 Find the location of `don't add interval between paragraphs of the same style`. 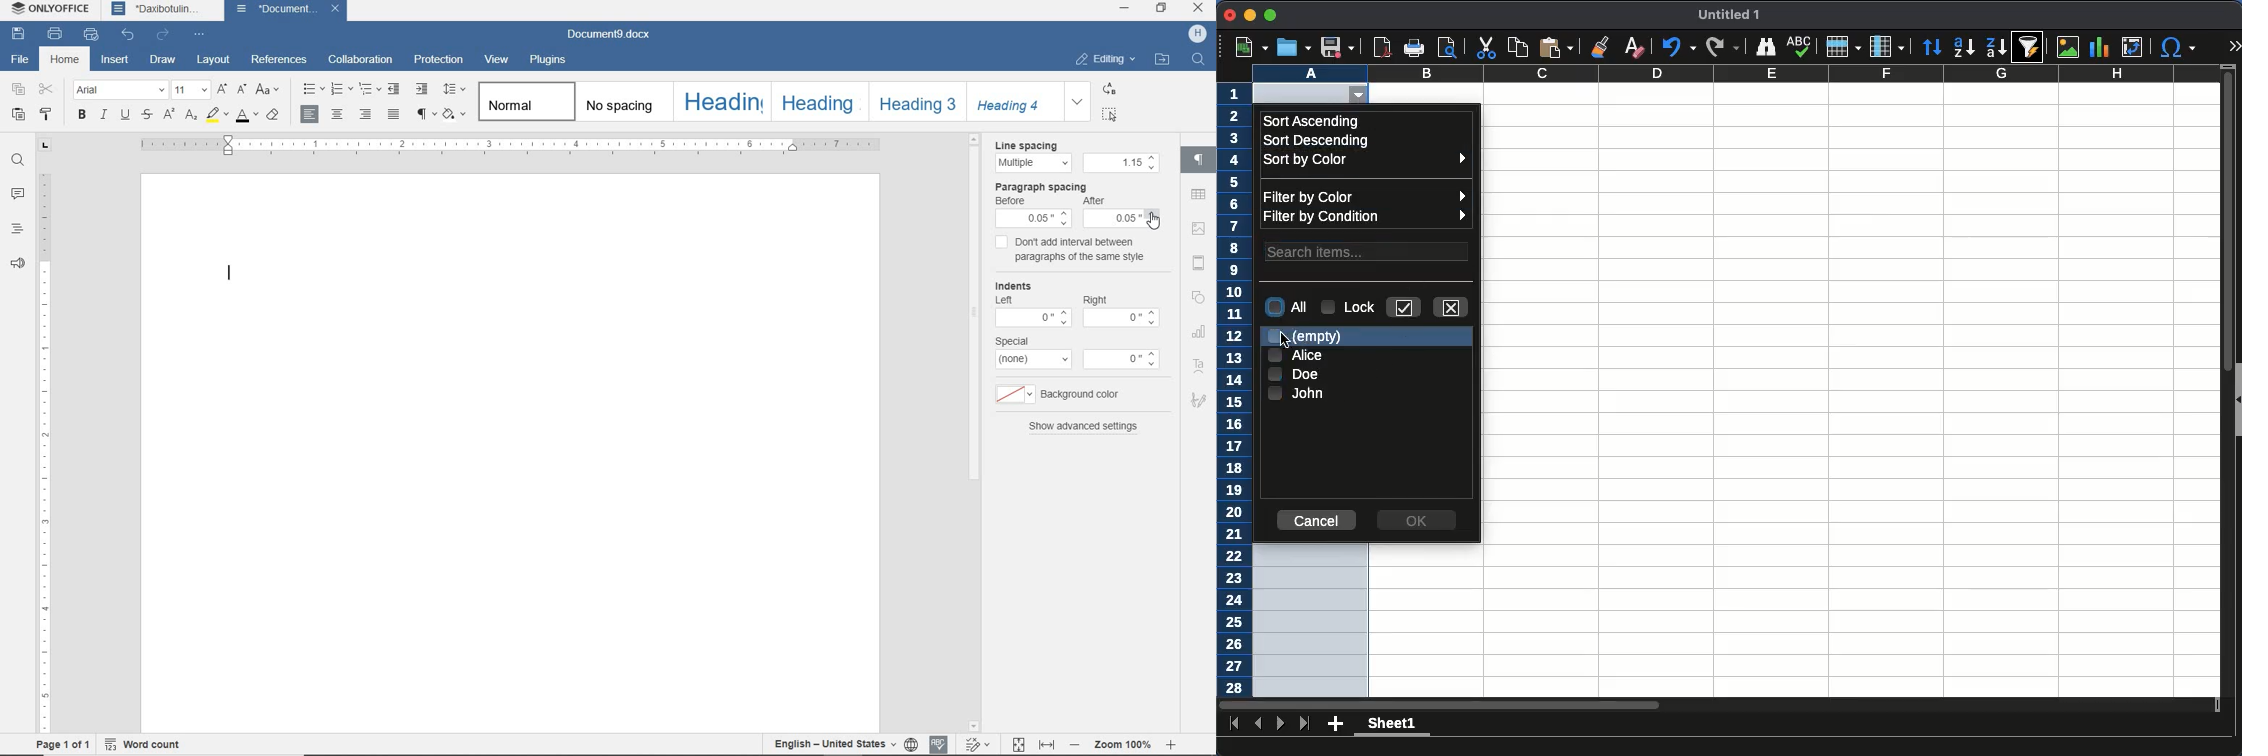

don't add interval between paragraphs of the same style is located at coordinates (1075, 248).